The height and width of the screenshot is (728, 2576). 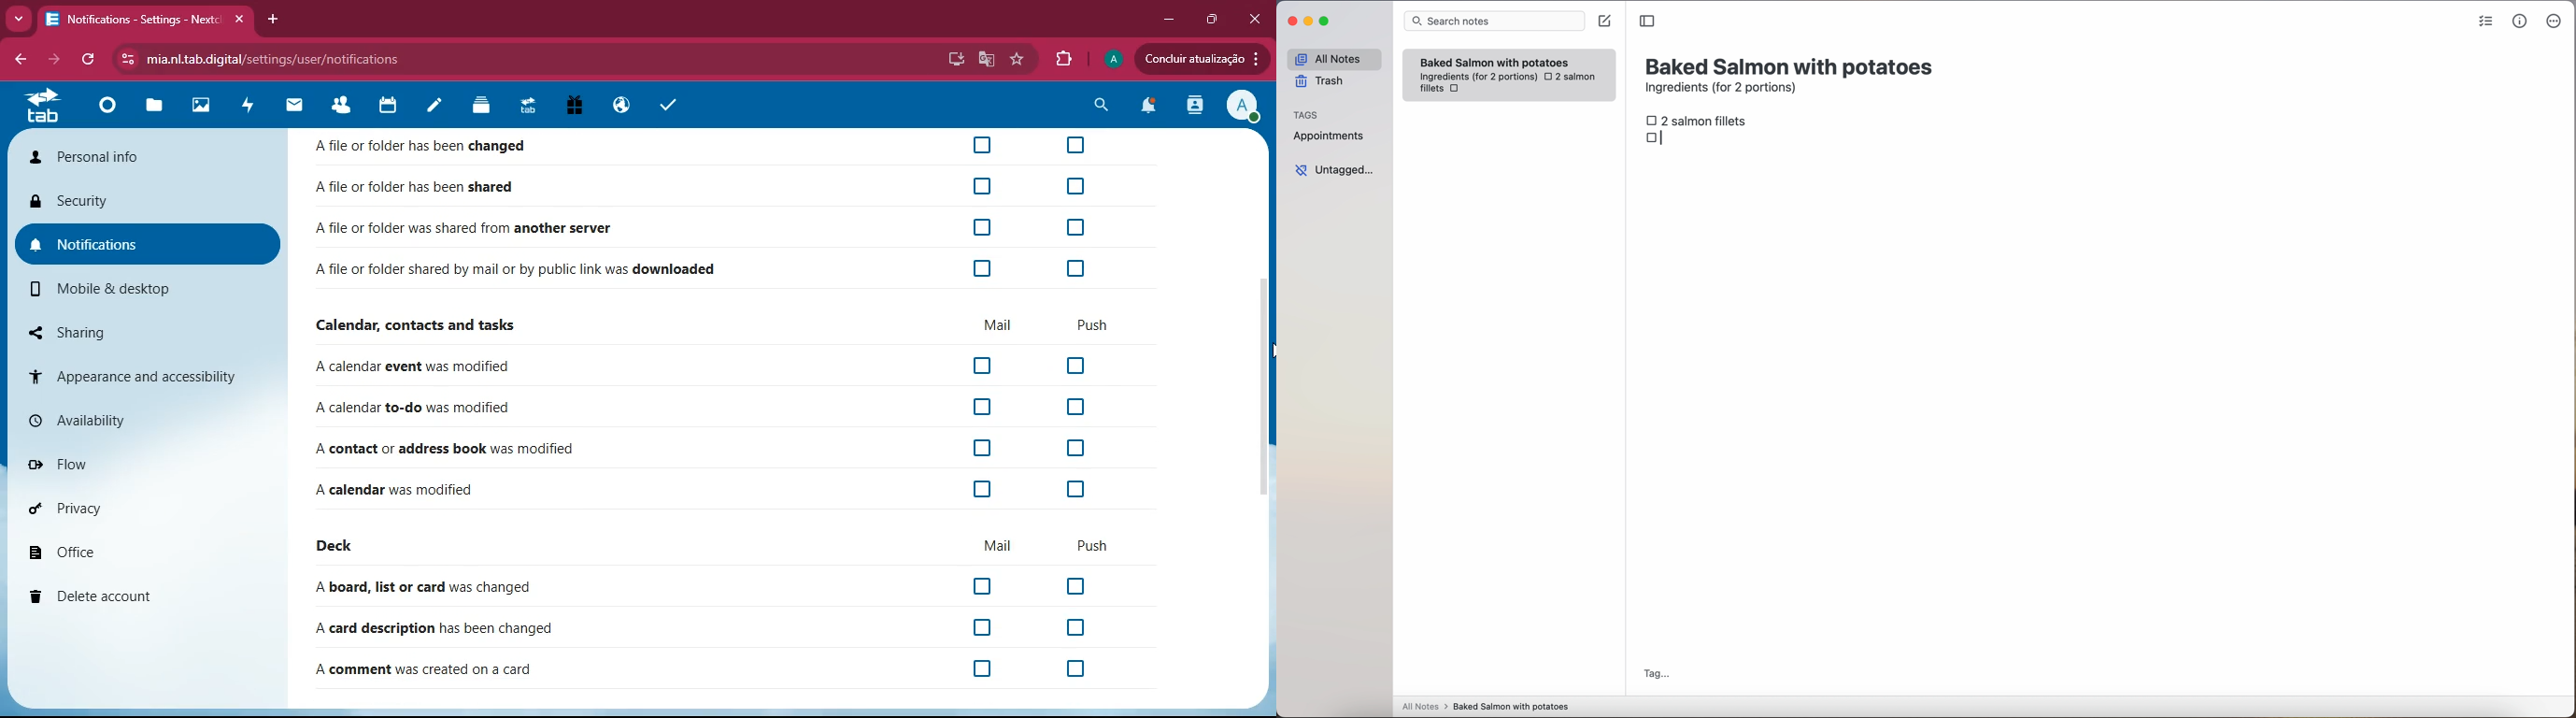 I want to click on maximize, so click(x=1210, y=20).